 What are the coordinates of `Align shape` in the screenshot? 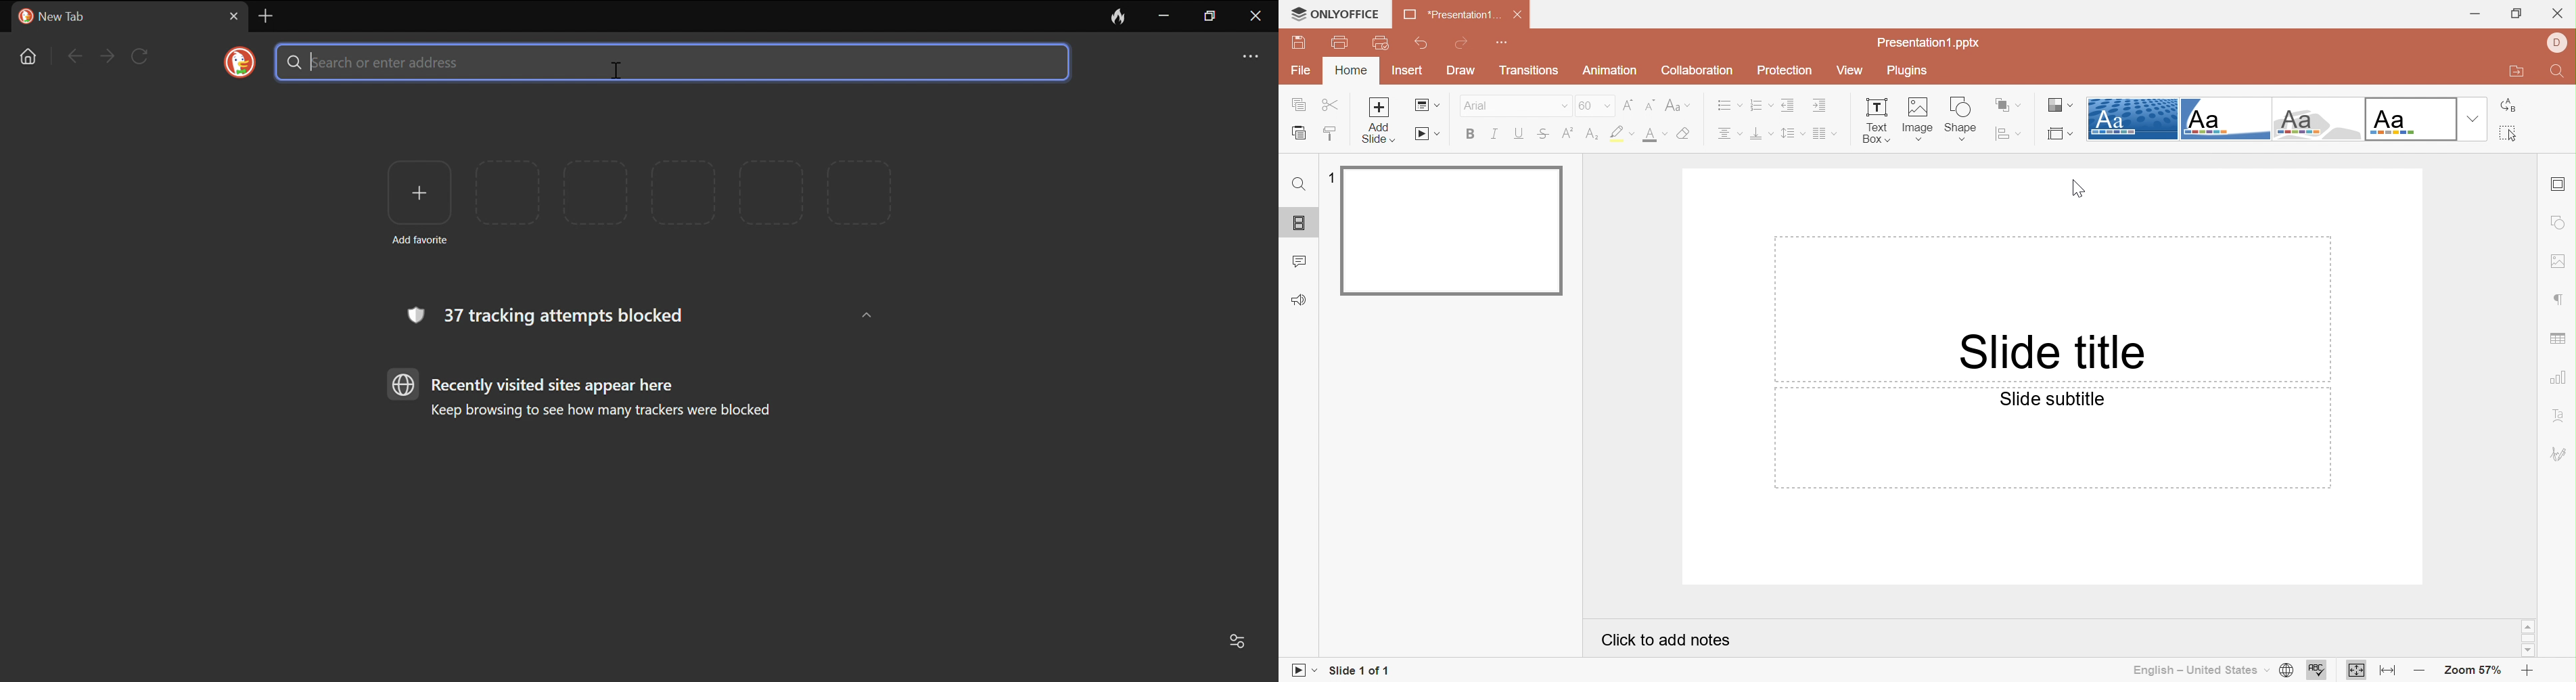 It's located at (2010, 134).